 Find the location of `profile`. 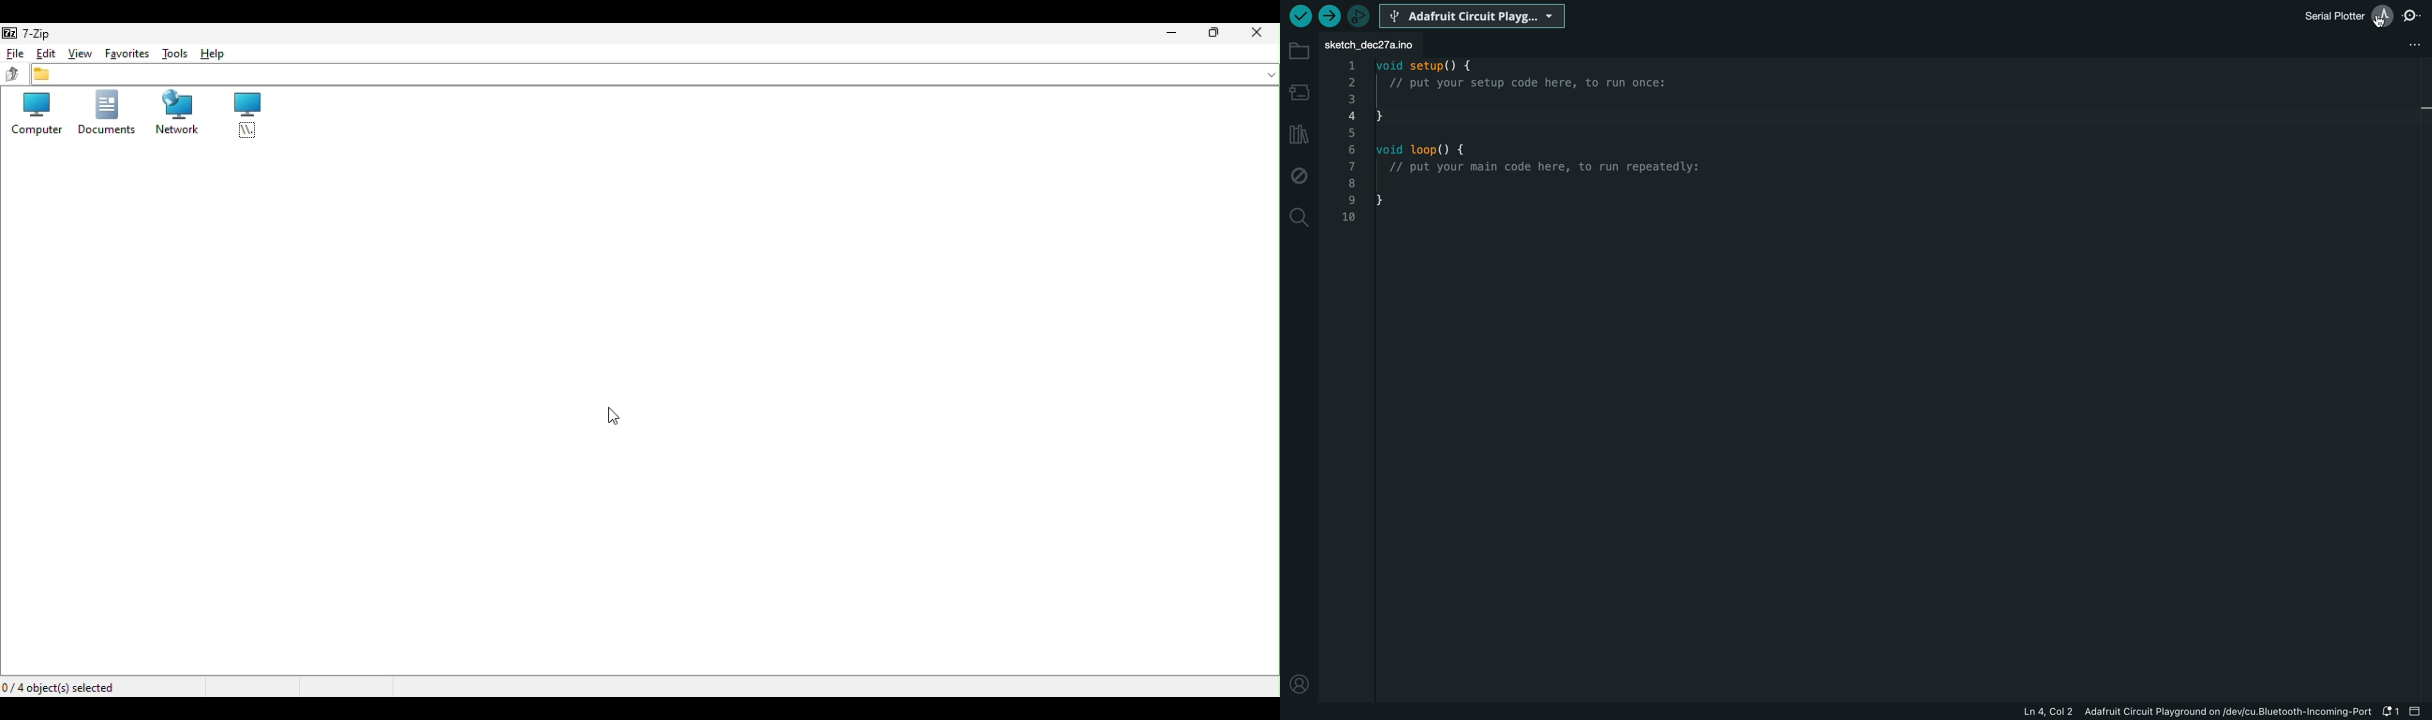

profile is located at coordinates (1300, 684).